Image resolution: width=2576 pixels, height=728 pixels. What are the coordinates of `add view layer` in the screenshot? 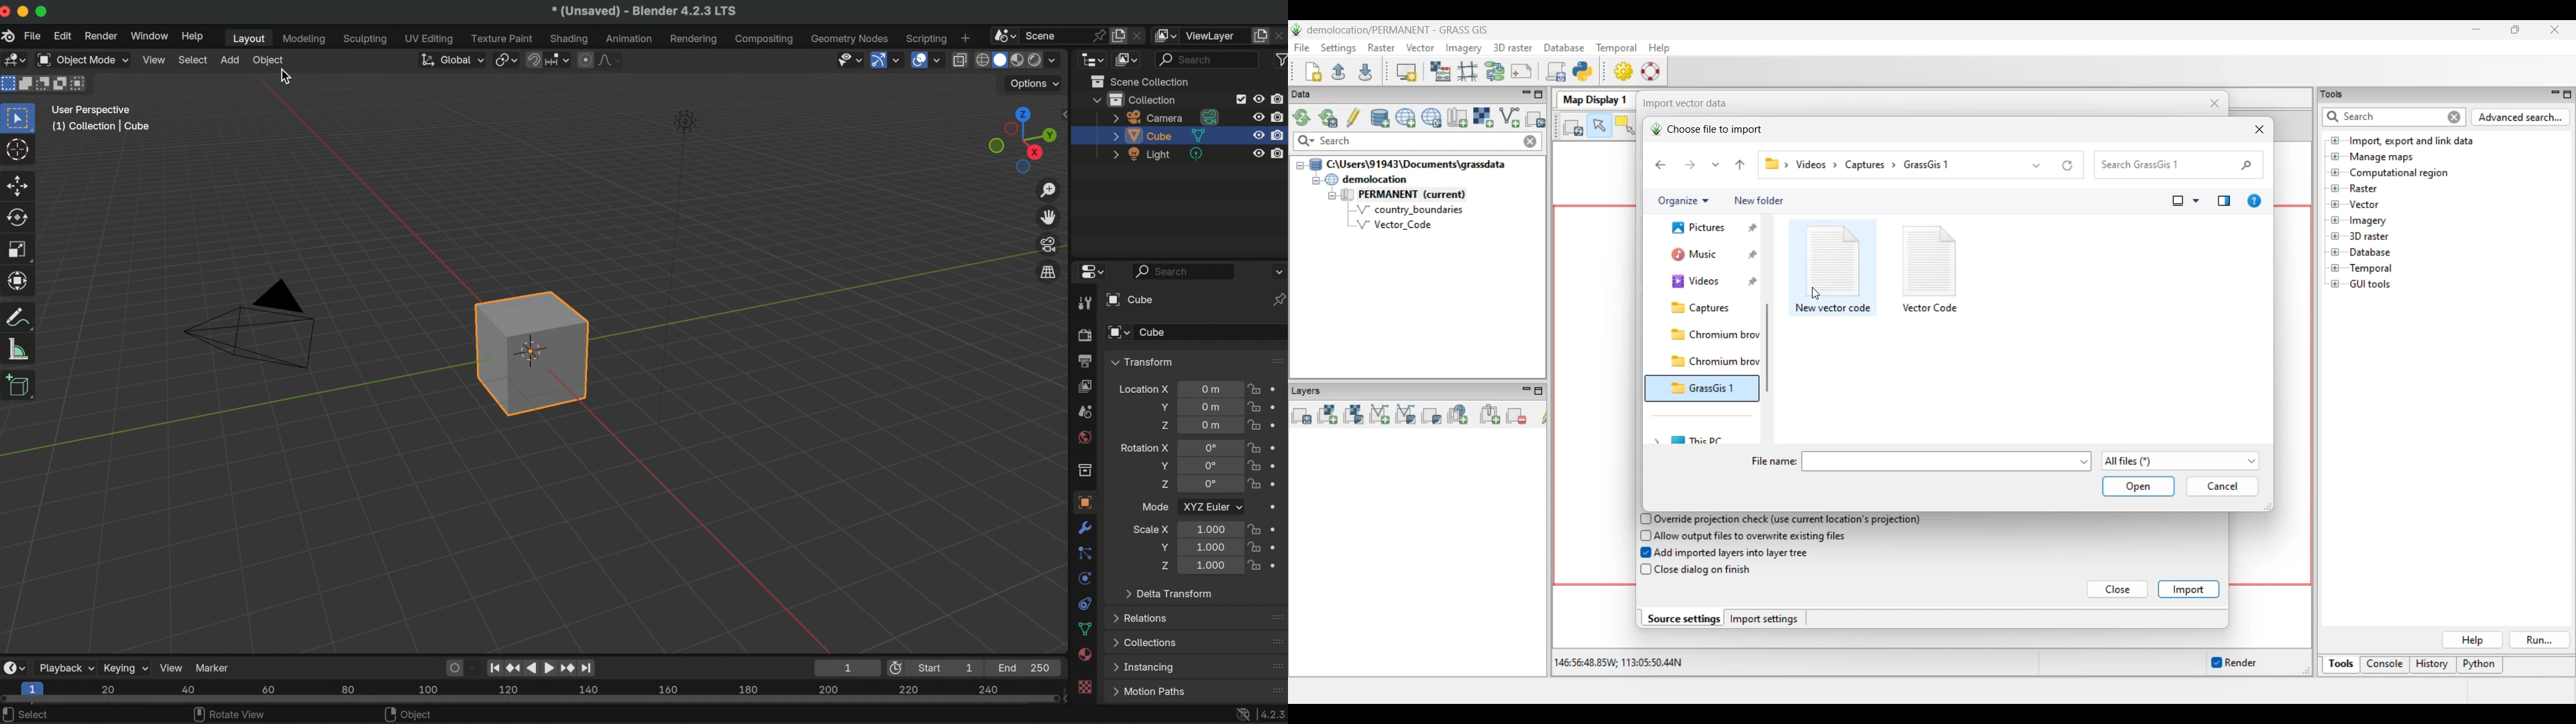 It's located at (1260, 34).